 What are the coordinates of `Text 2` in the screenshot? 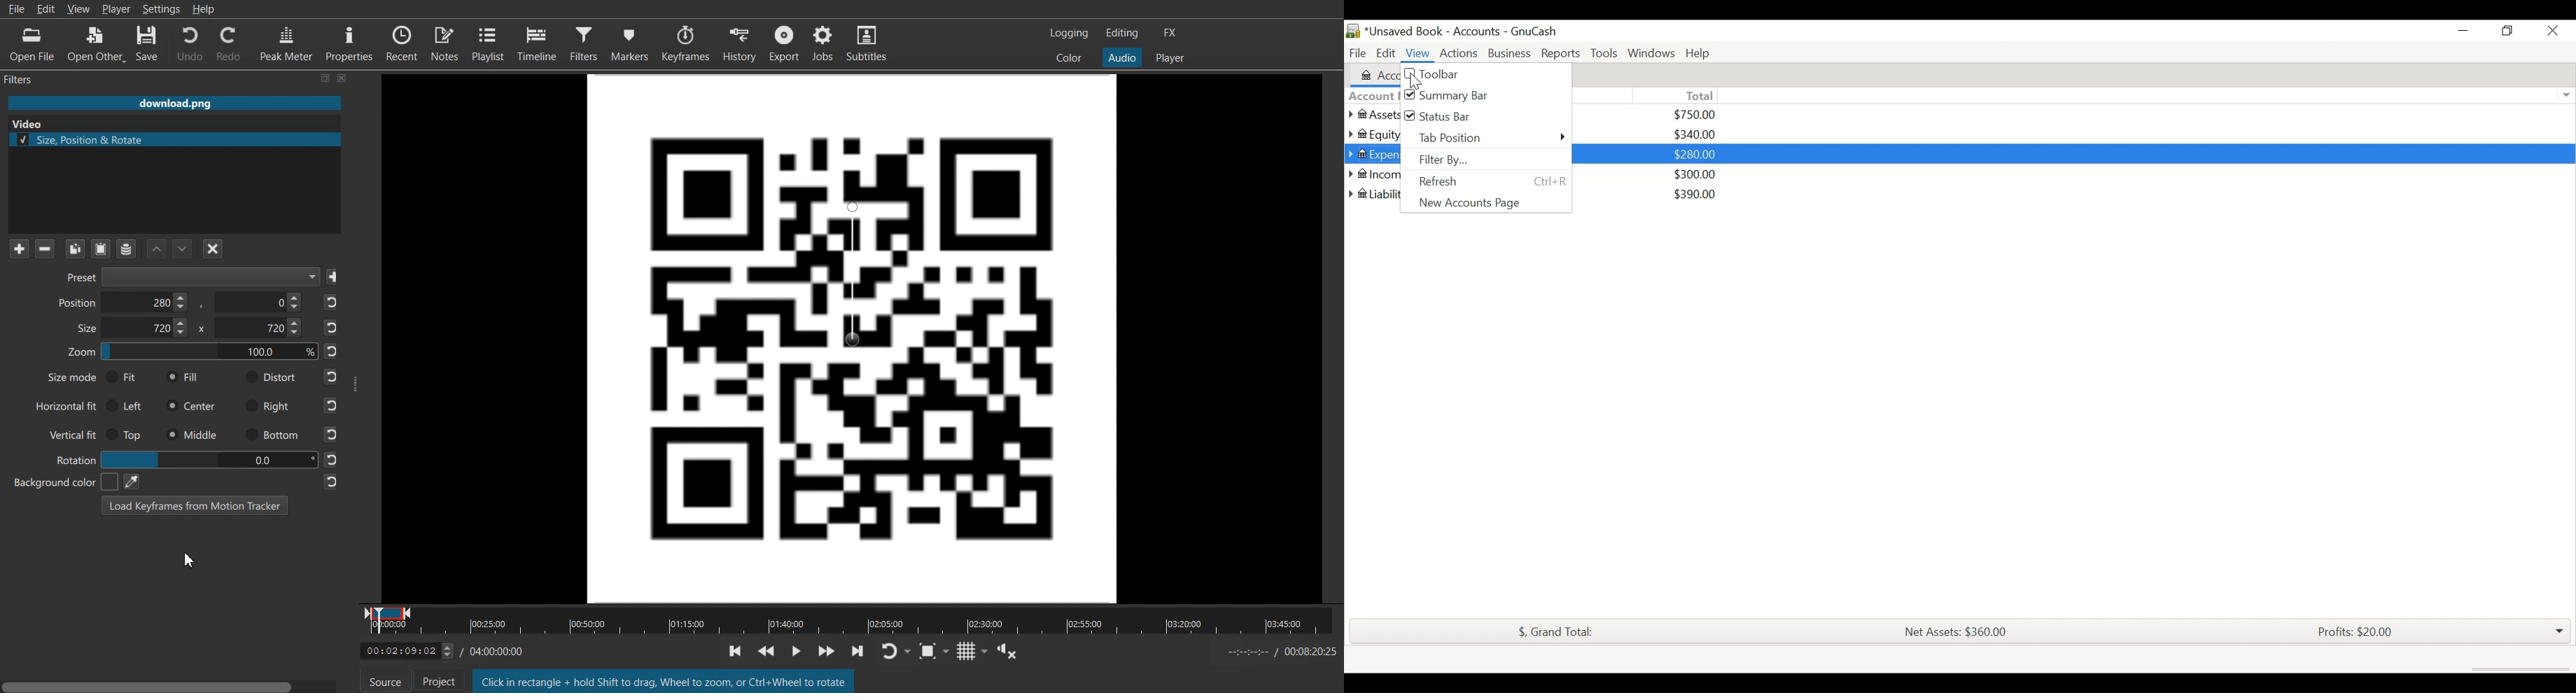 It's located at (26, 124).